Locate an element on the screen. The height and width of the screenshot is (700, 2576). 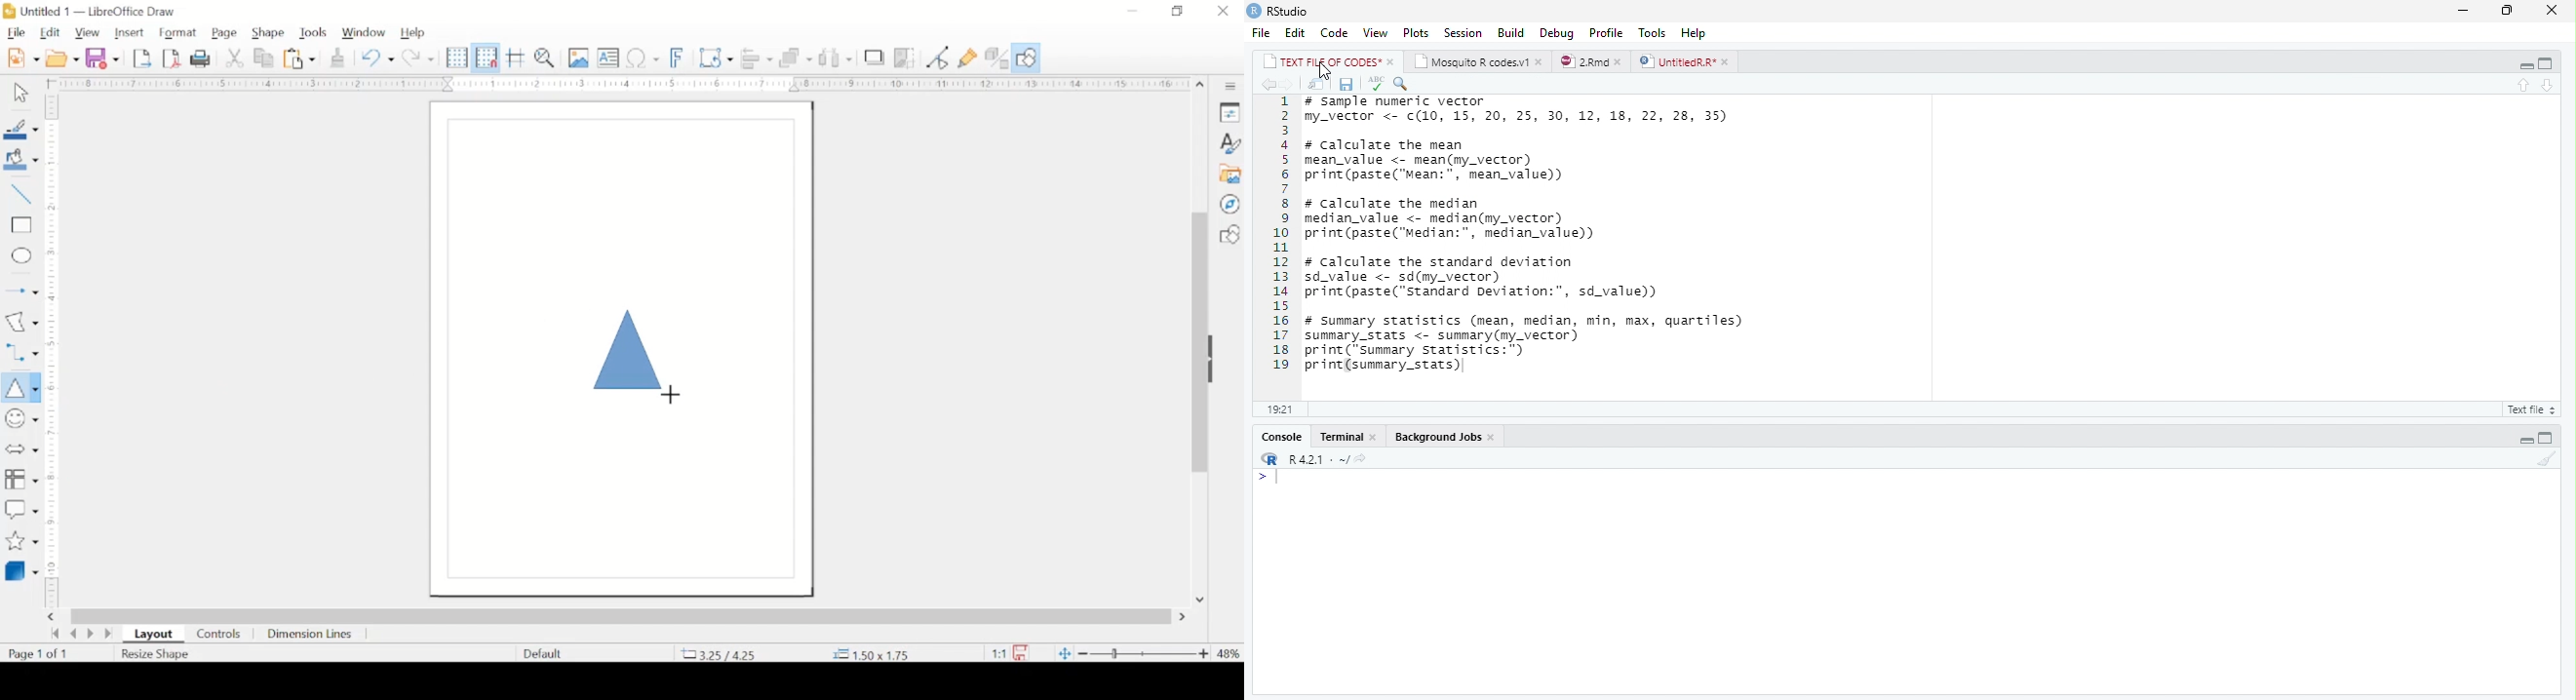
window is located at coordinates (364, 31).